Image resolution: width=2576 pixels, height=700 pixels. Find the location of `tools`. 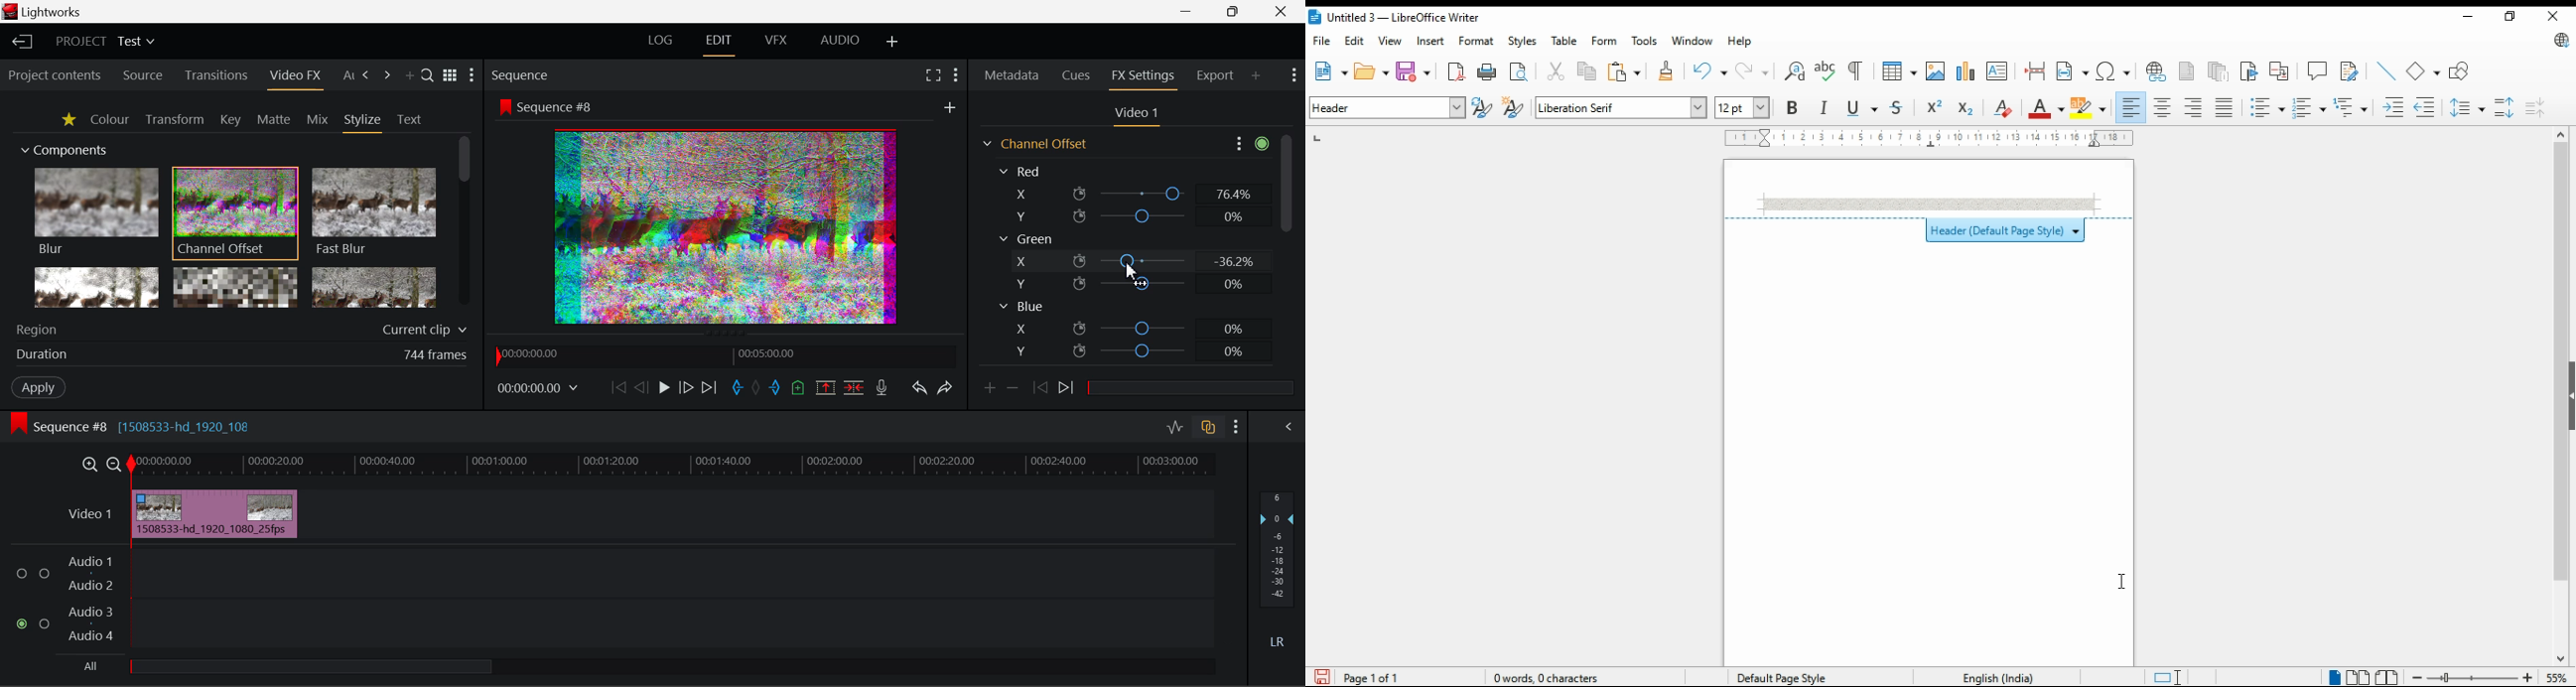

tools is located at coordinates (1643, 41).